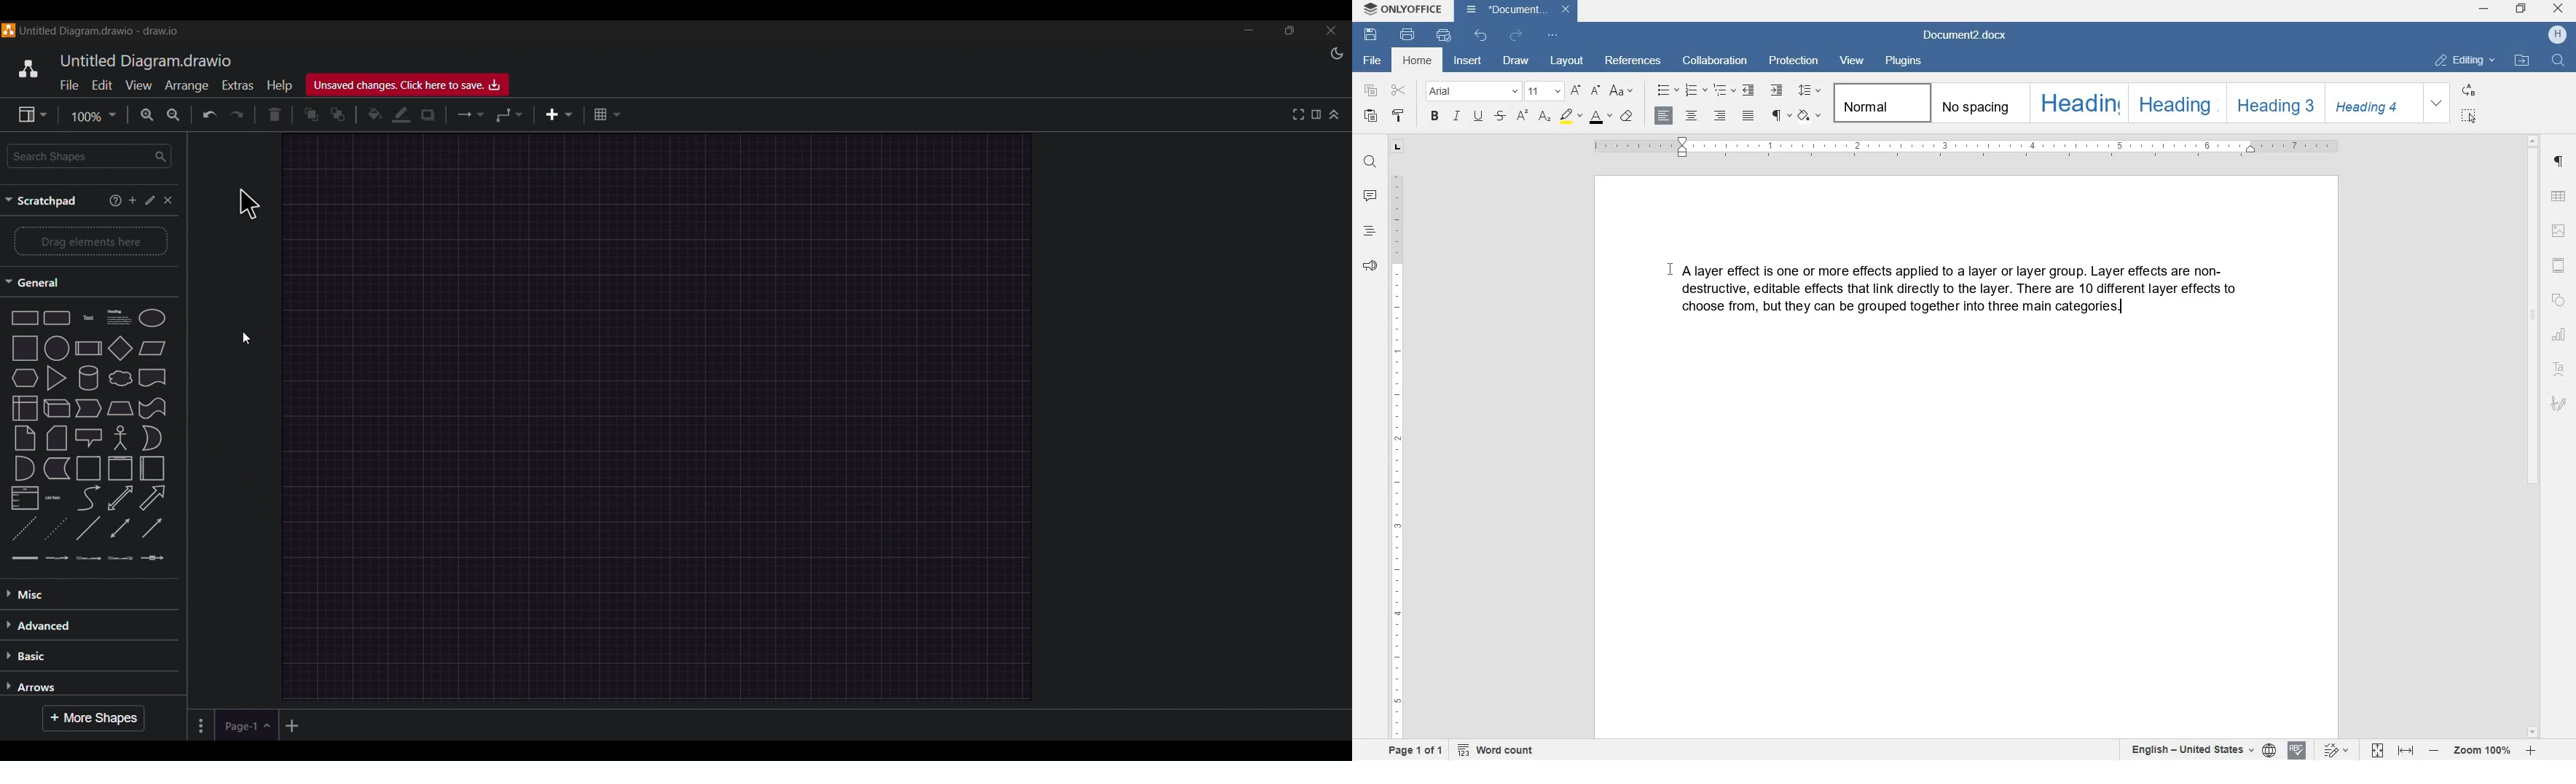 This screenshot has height=784, width=2576. I want to click on numbering, so click(1694, 90).